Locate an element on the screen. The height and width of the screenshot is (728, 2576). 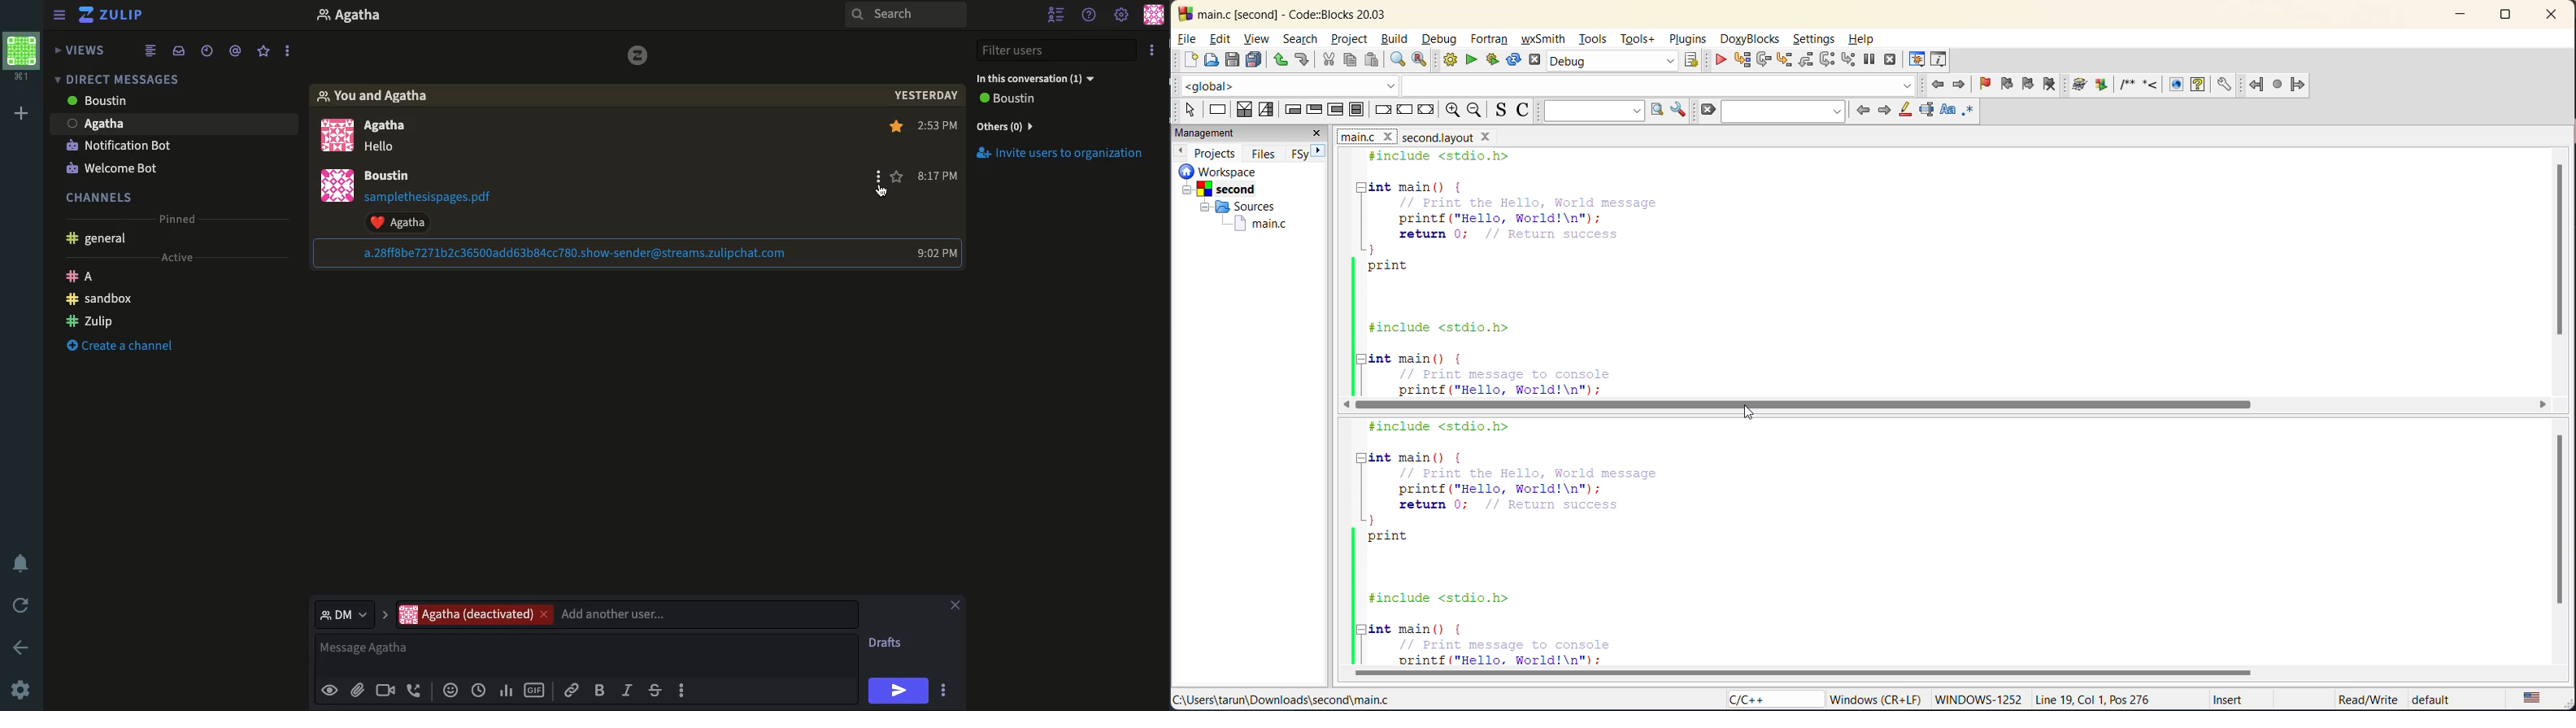
management is located at coordinates (1206, 133).